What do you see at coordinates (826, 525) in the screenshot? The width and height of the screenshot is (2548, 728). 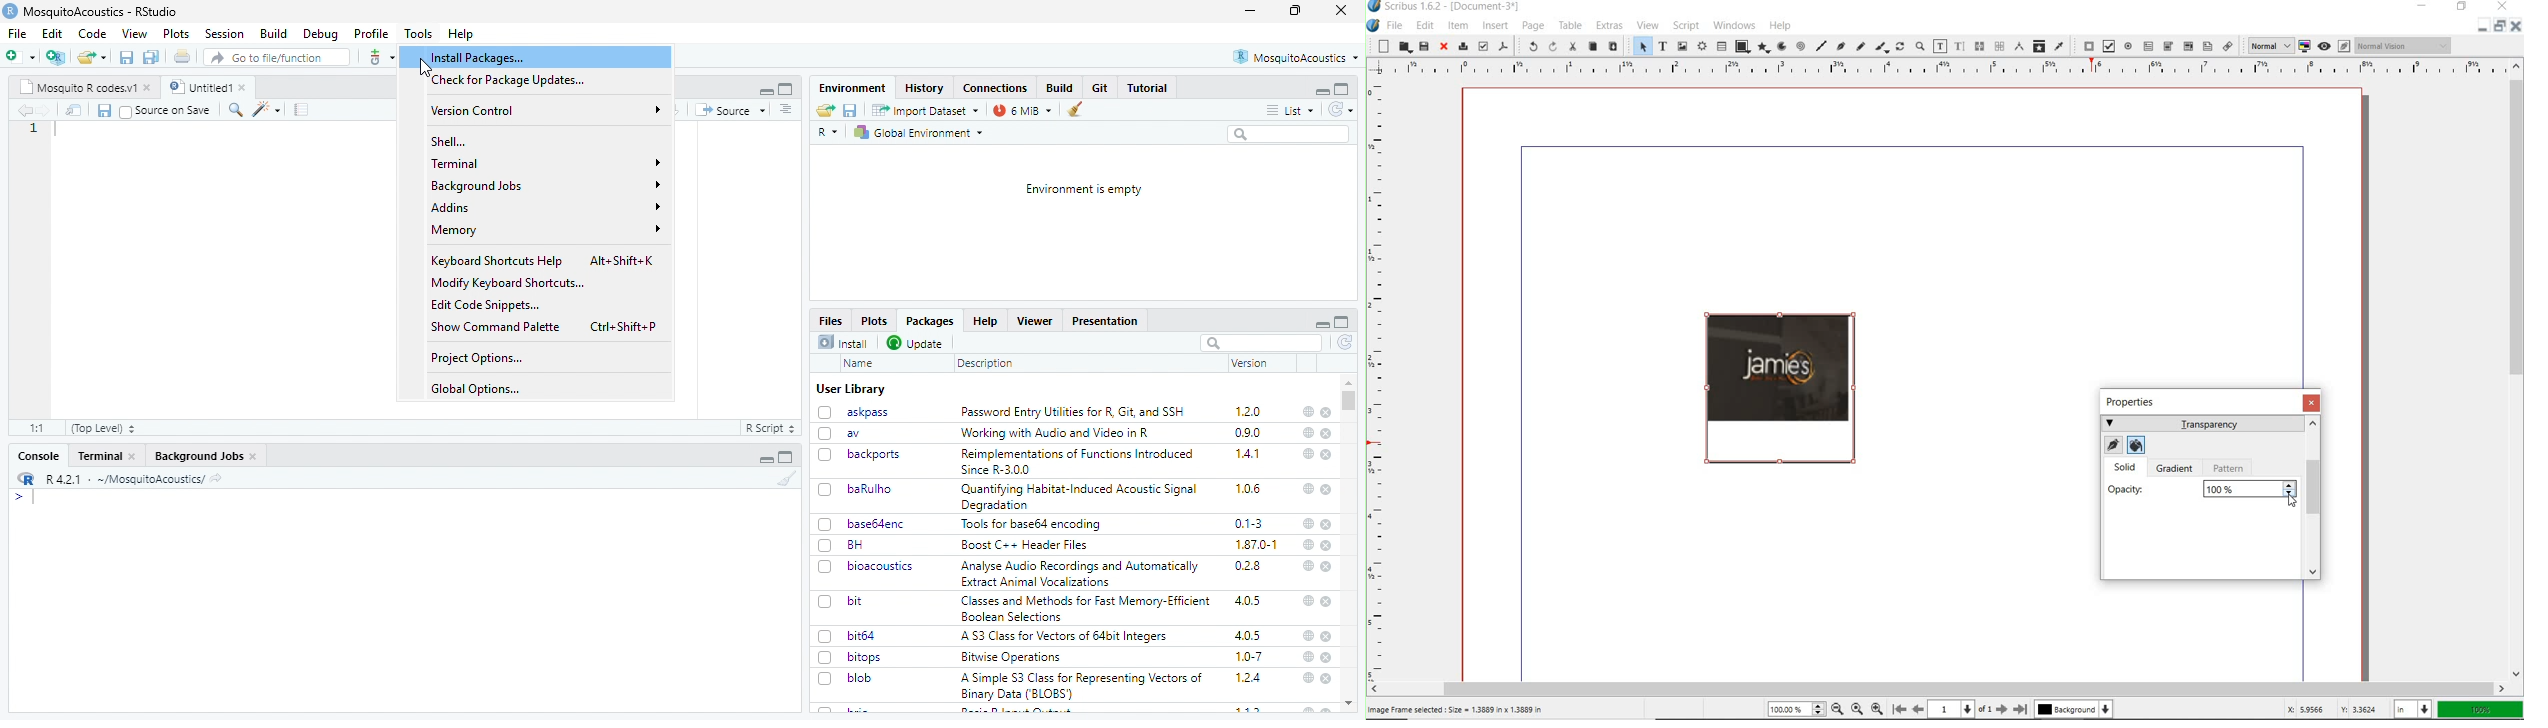 I see `checkbox` at bounding box center [826, 525].